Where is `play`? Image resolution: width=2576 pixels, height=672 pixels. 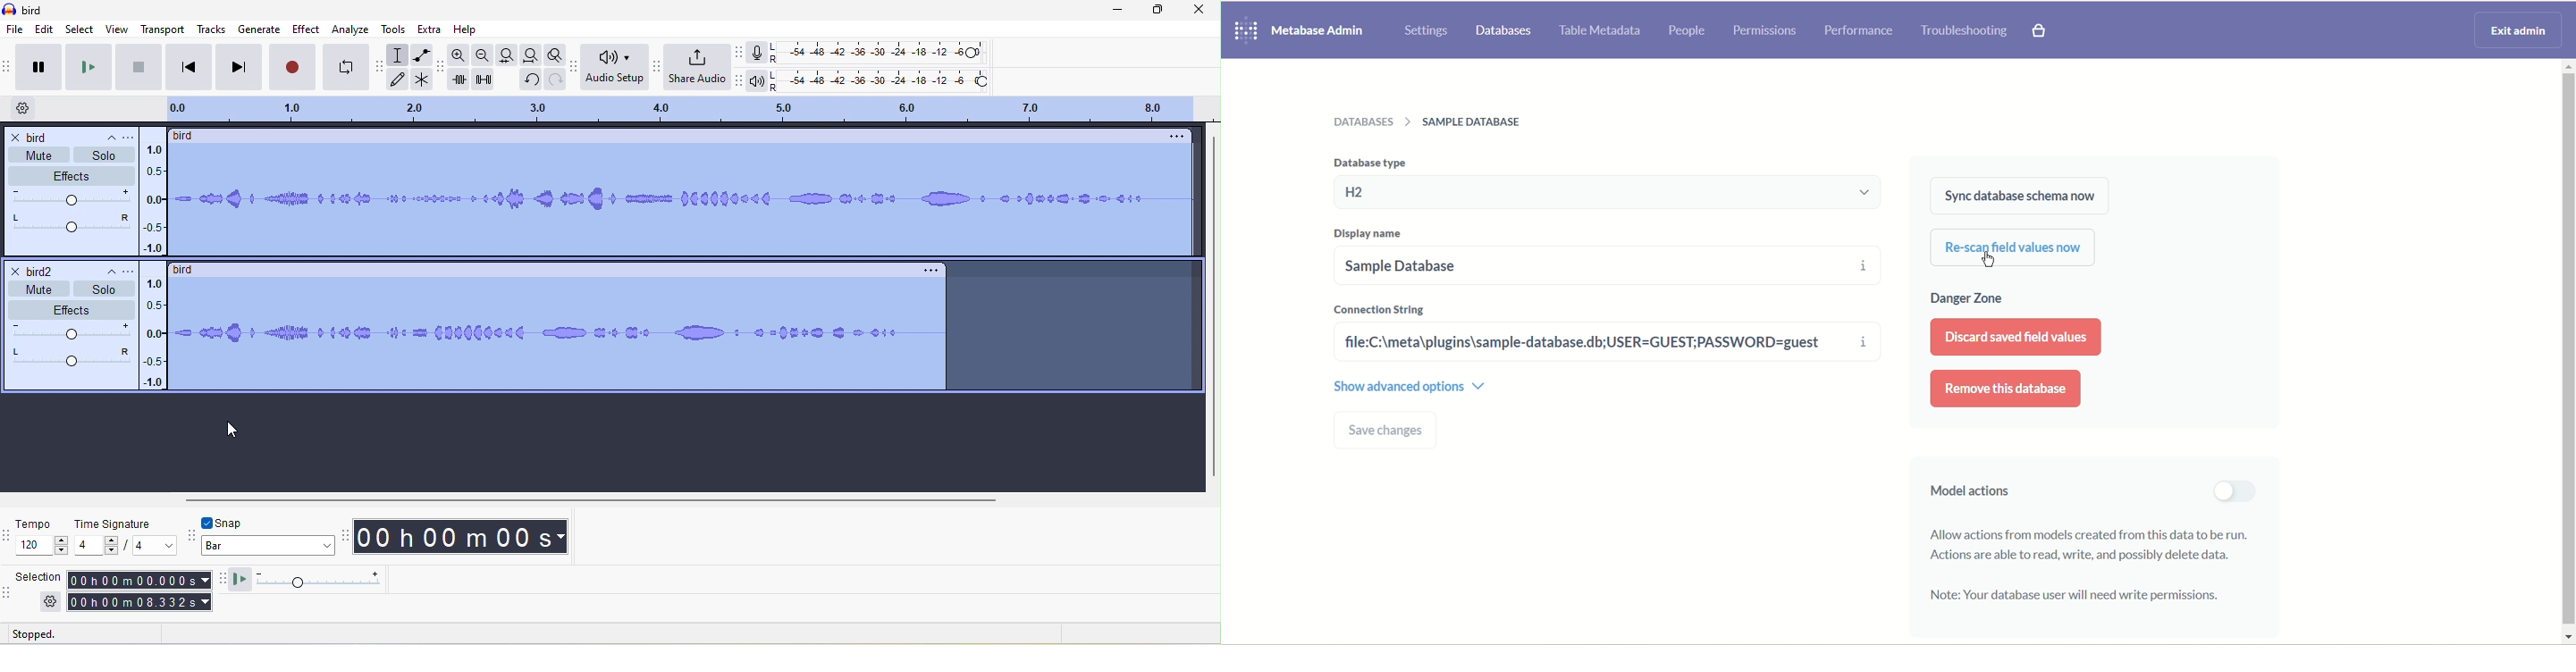 play is located at coordinates (86, 67).